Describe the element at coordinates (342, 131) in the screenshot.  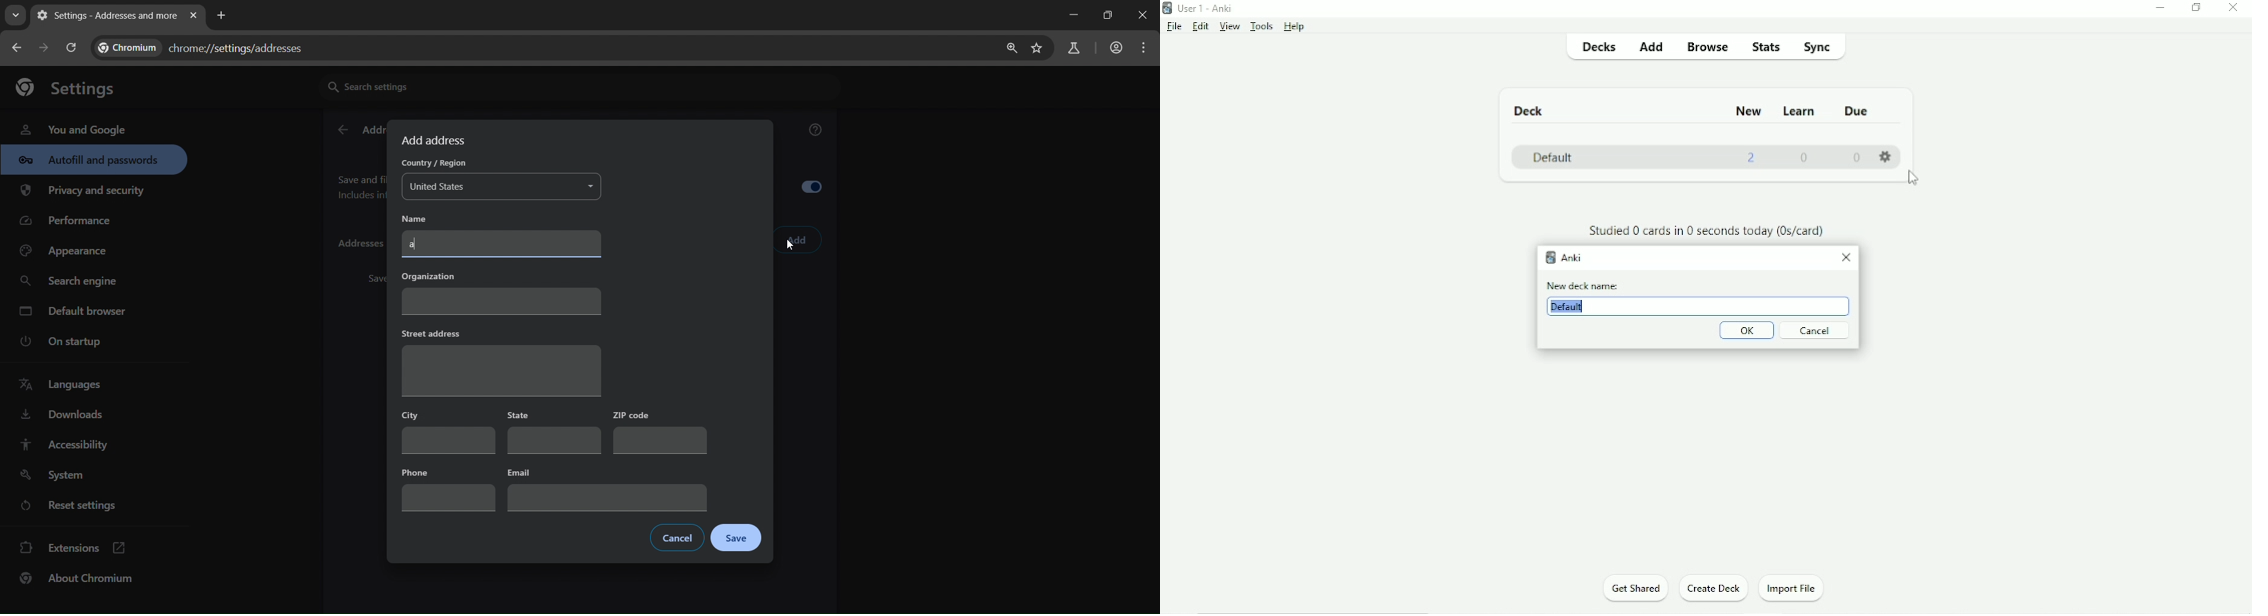
I see `back` at that location.